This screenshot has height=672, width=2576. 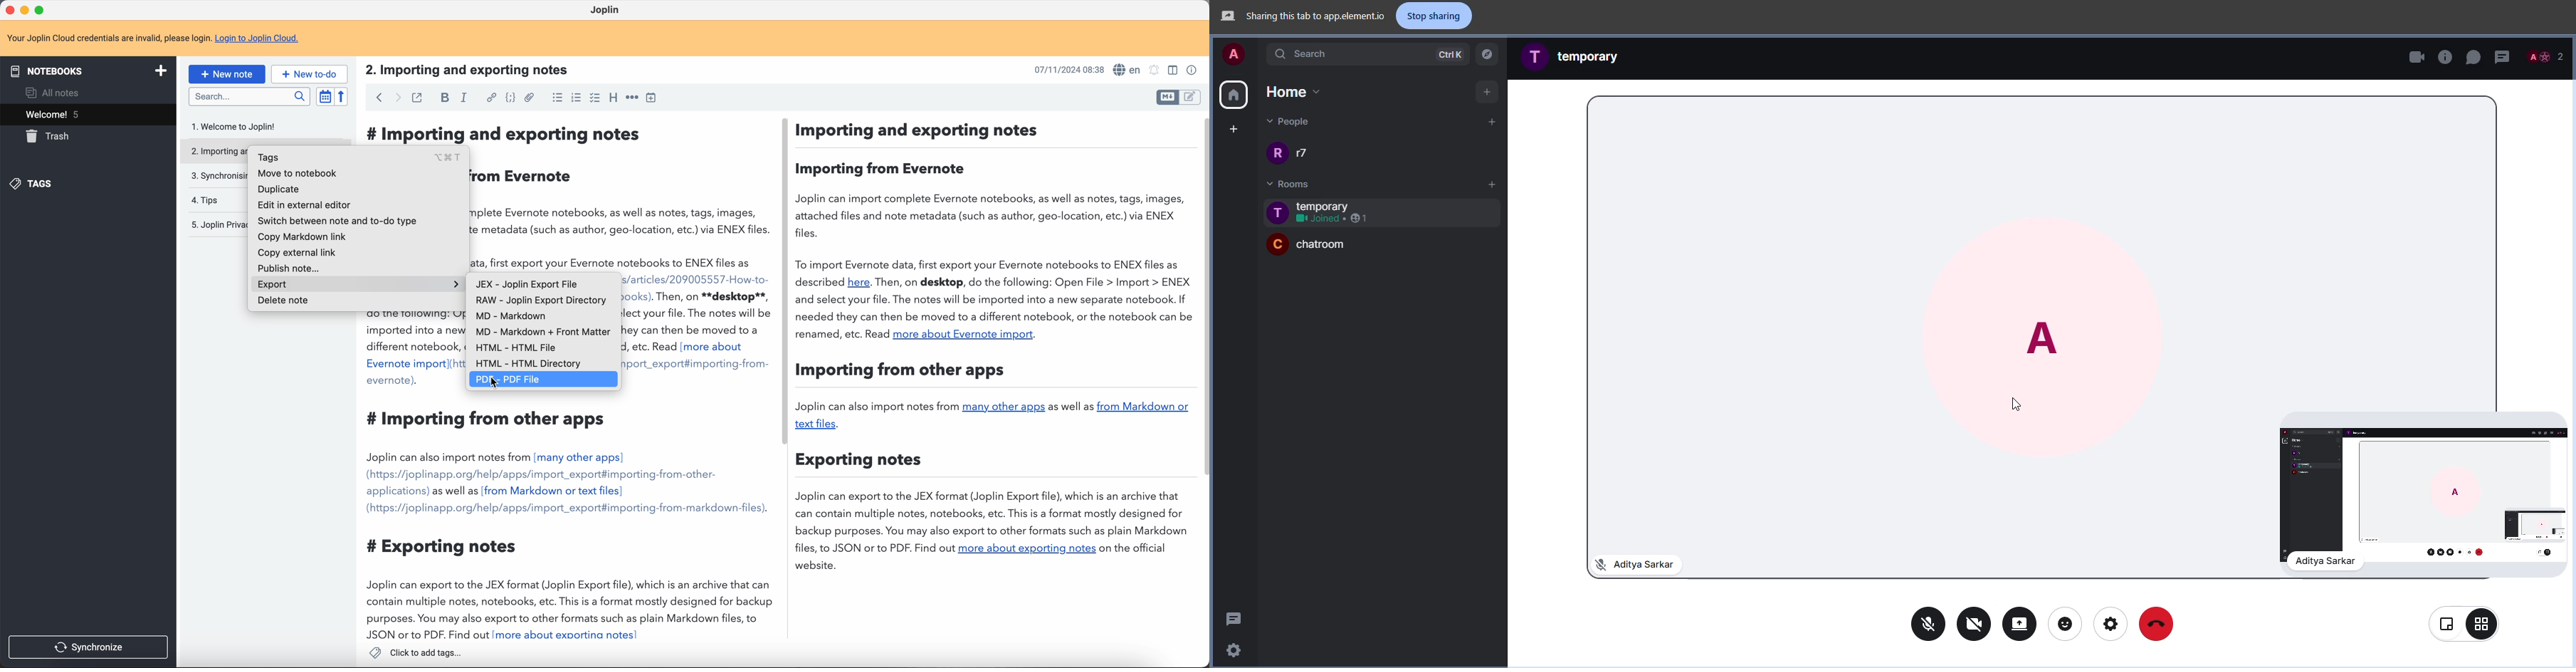 I want to click on welcome to Joplin note, so click(x=239, y=126).